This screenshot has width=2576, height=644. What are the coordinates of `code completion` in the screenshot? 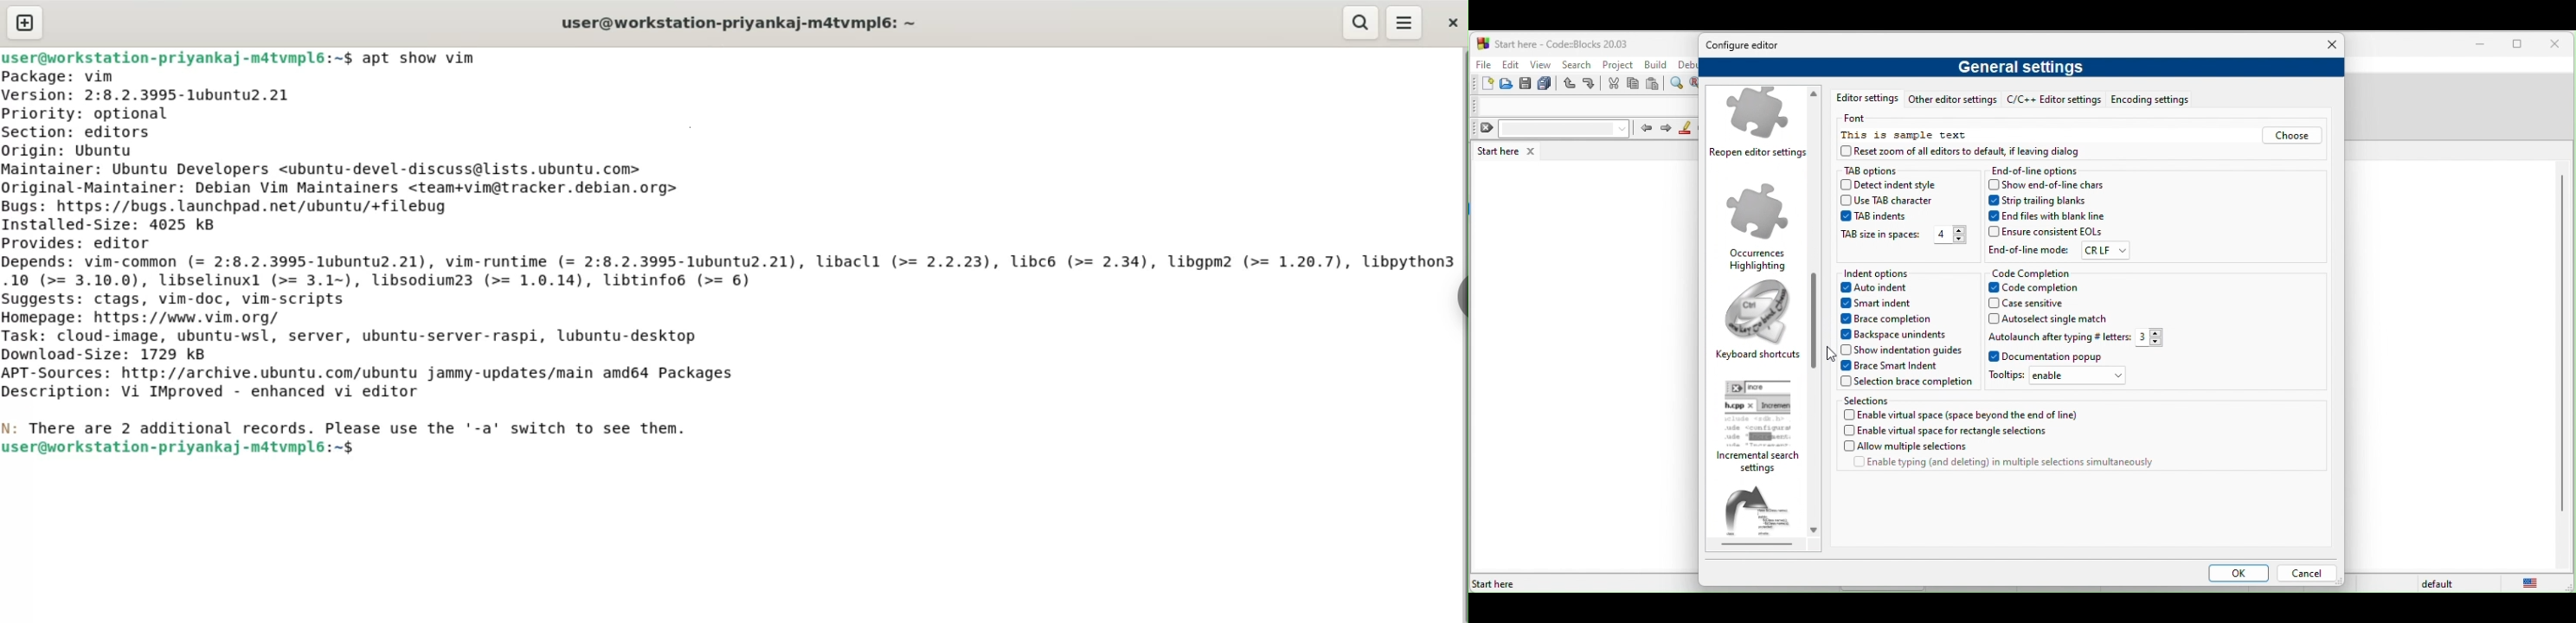 It's located at (2048, 288).